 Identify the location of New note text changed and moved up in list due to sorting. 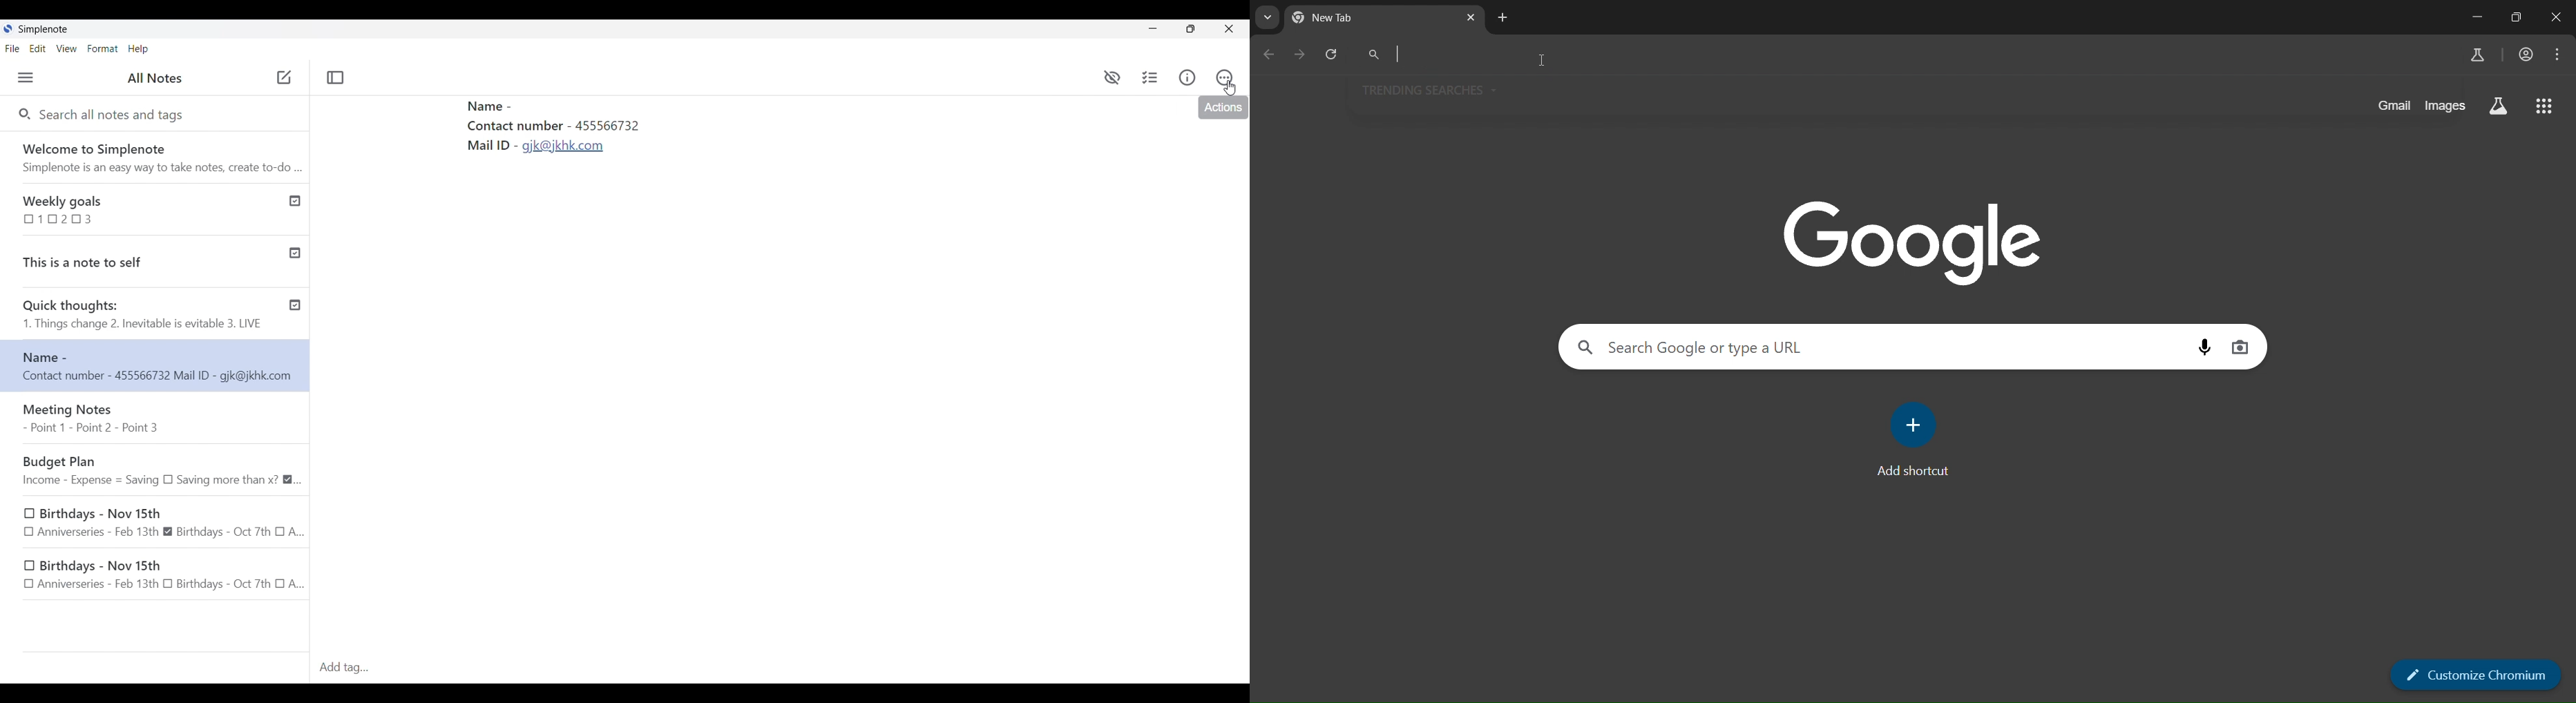
(155, 365).